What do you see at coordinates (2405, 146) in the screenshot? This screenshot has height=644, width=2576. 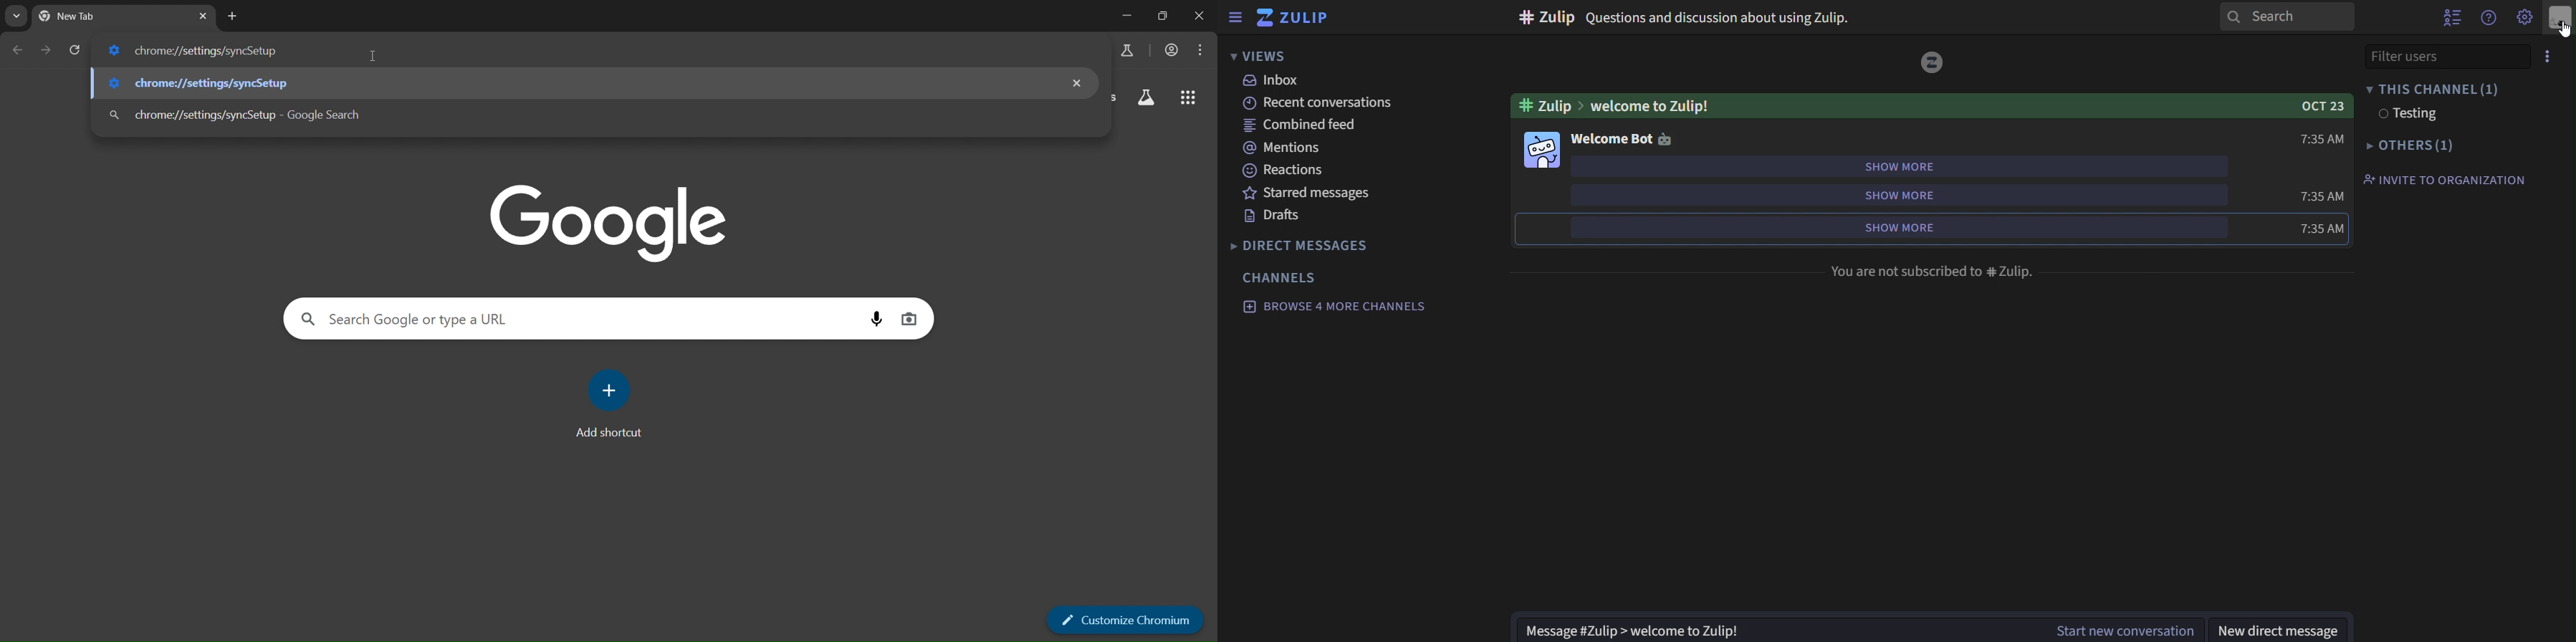 I see `others(1)` at bounding box center [2405, 146].